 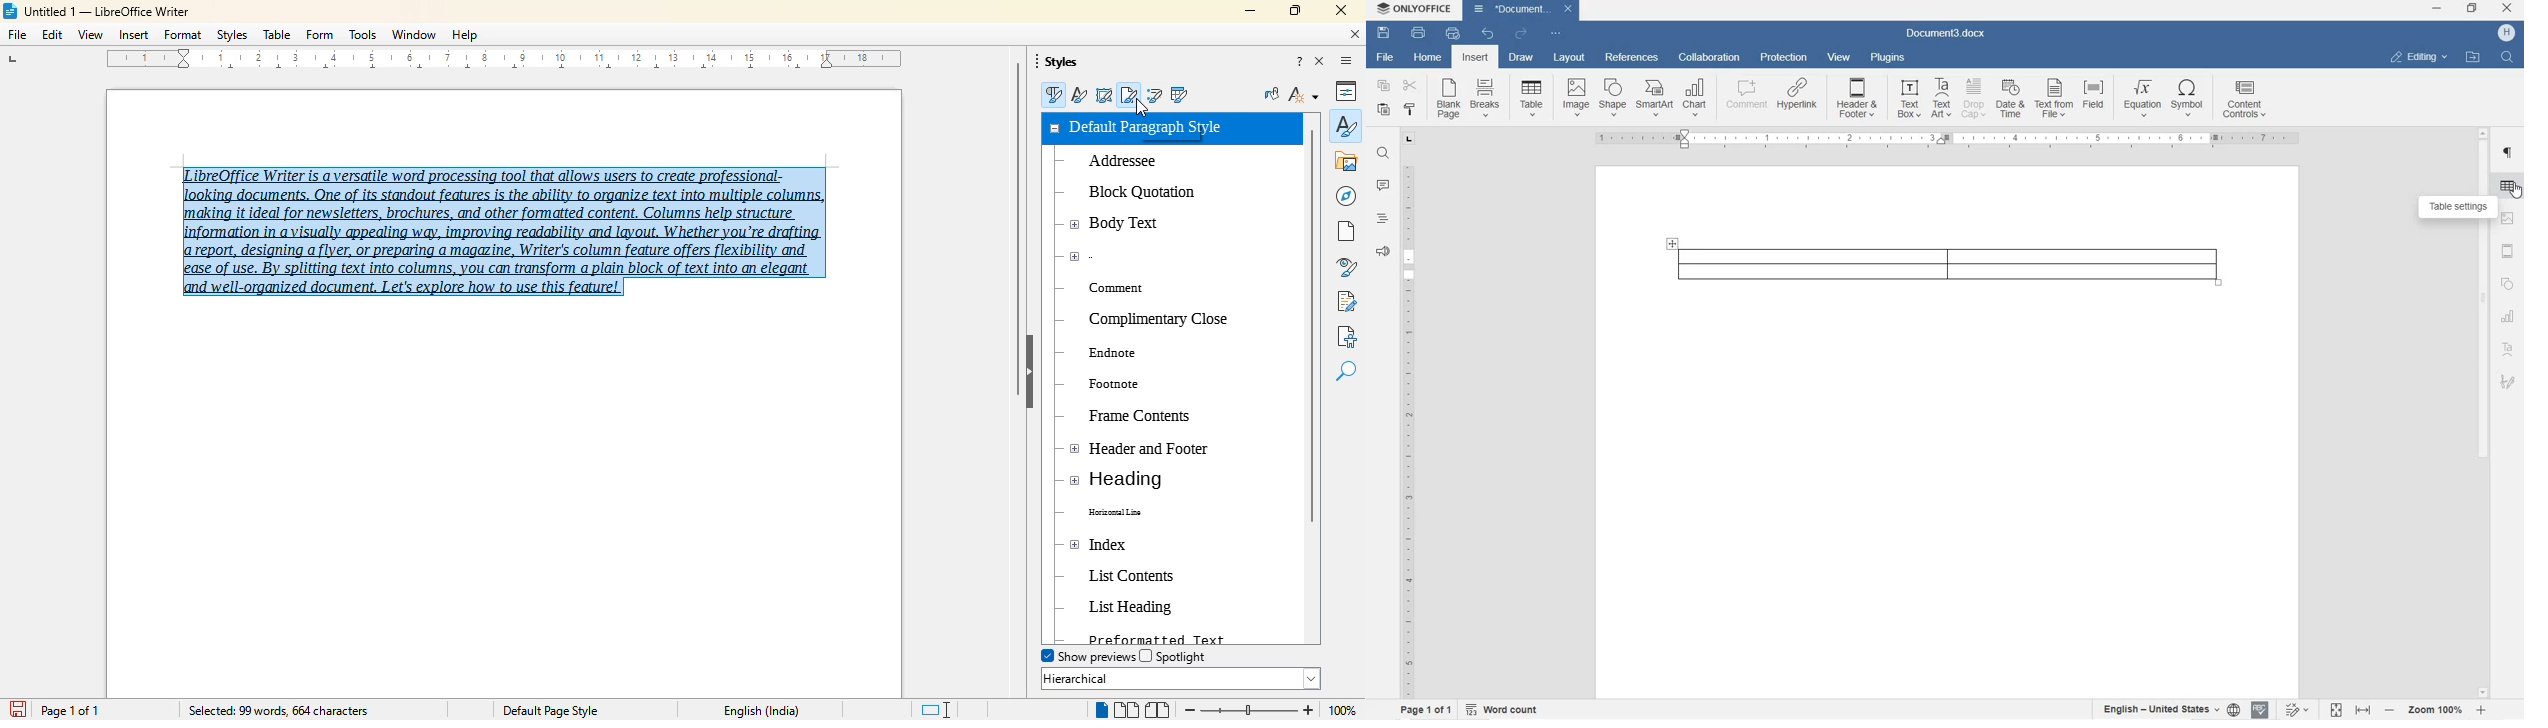 I want to click on Performance Text, so click(x=1155, y=637).